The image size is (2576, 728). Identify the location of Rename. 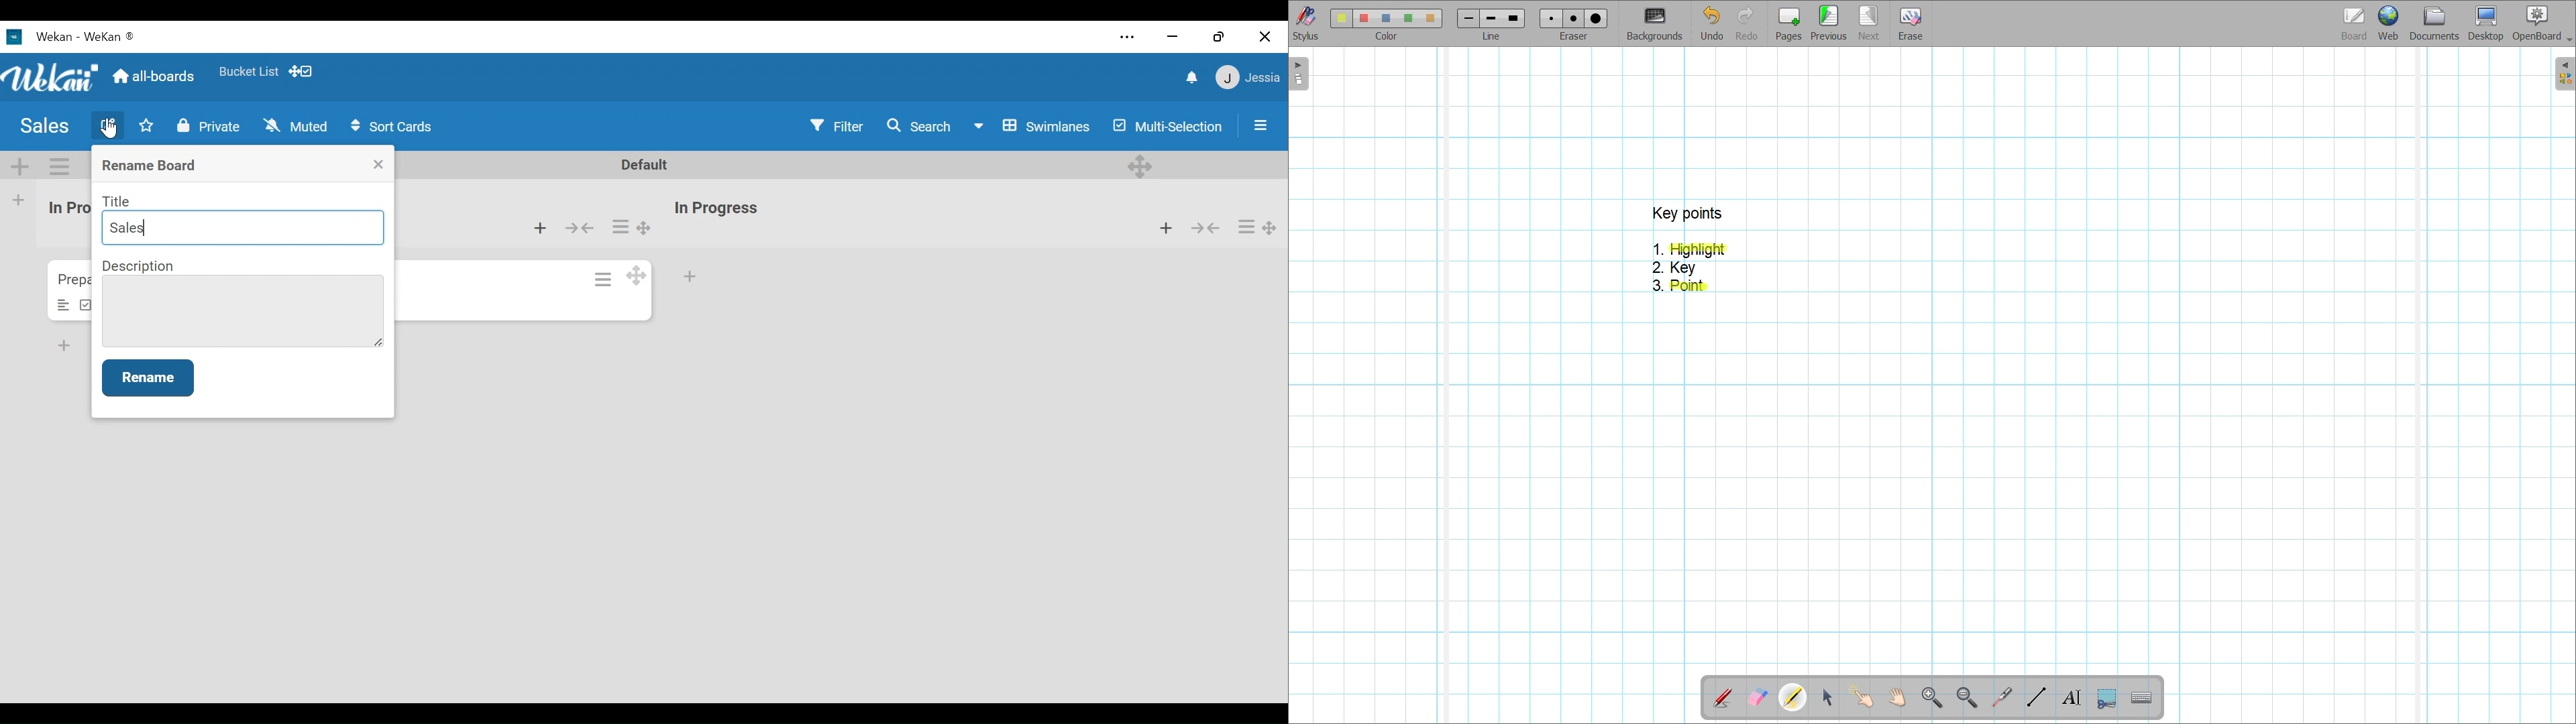
(148, 377).